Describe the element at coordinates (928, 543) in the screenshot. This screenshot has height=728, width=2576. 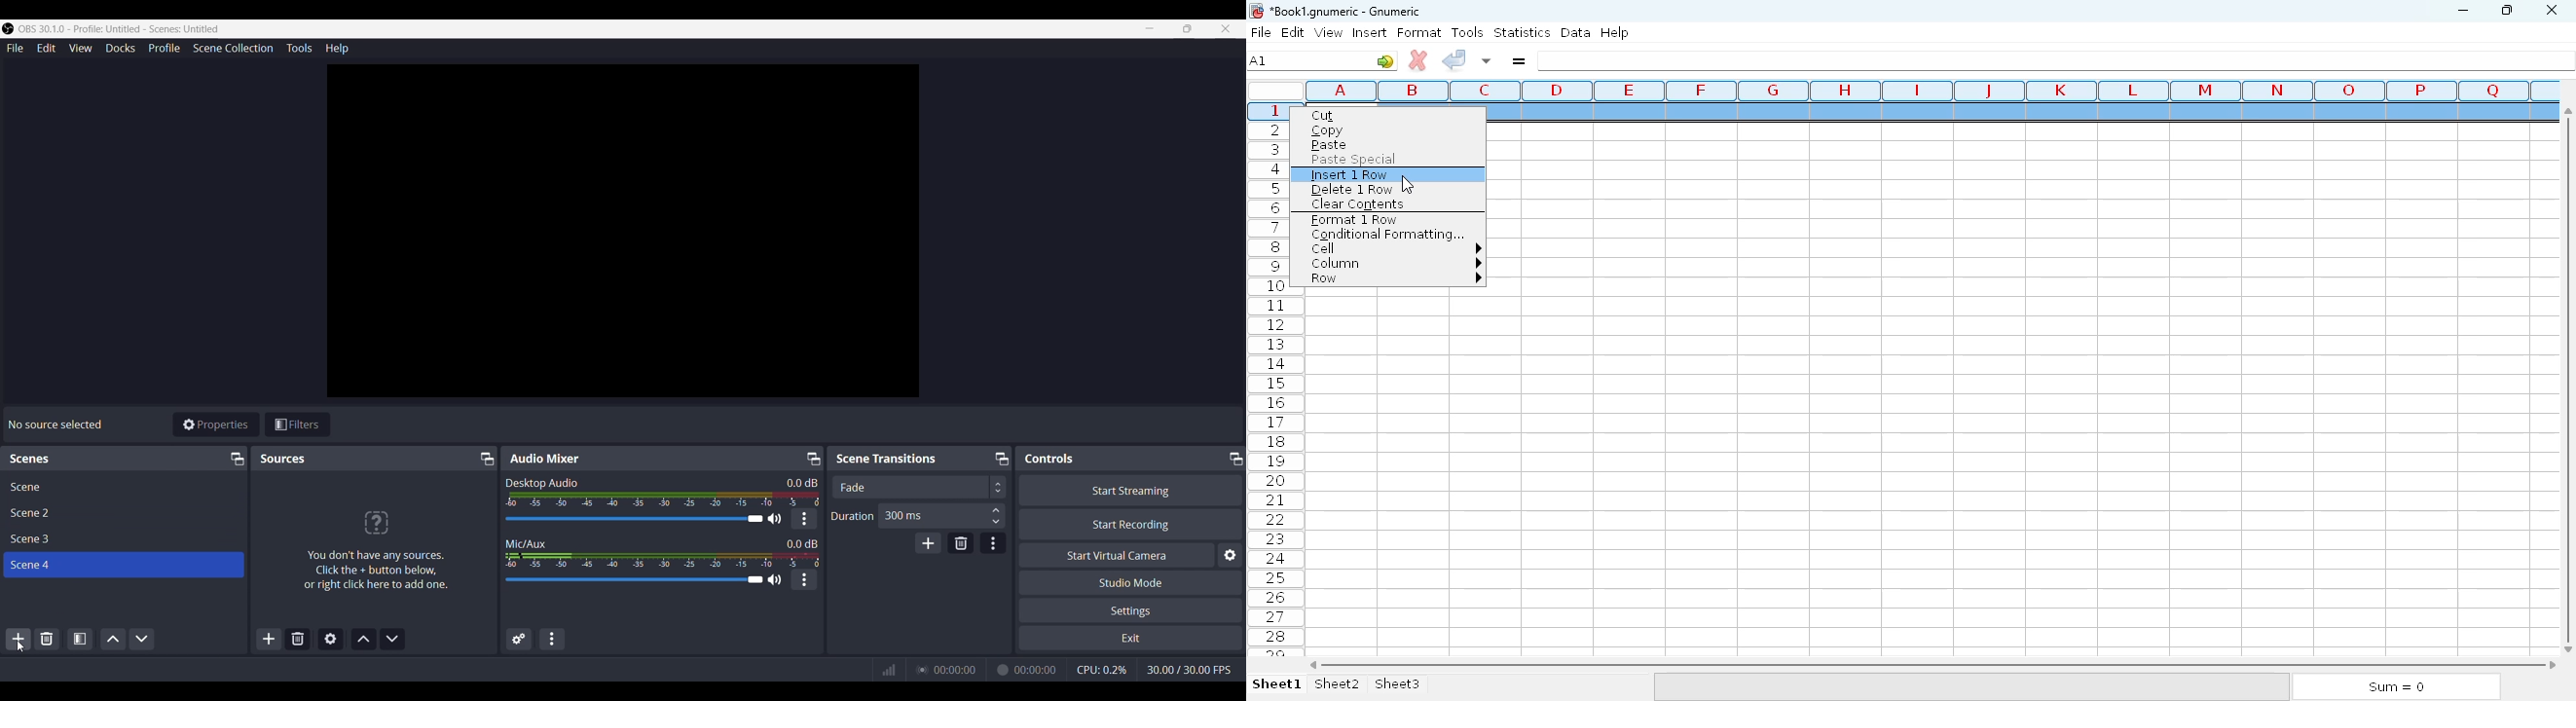
I see `Add Configurable transition` at that location.